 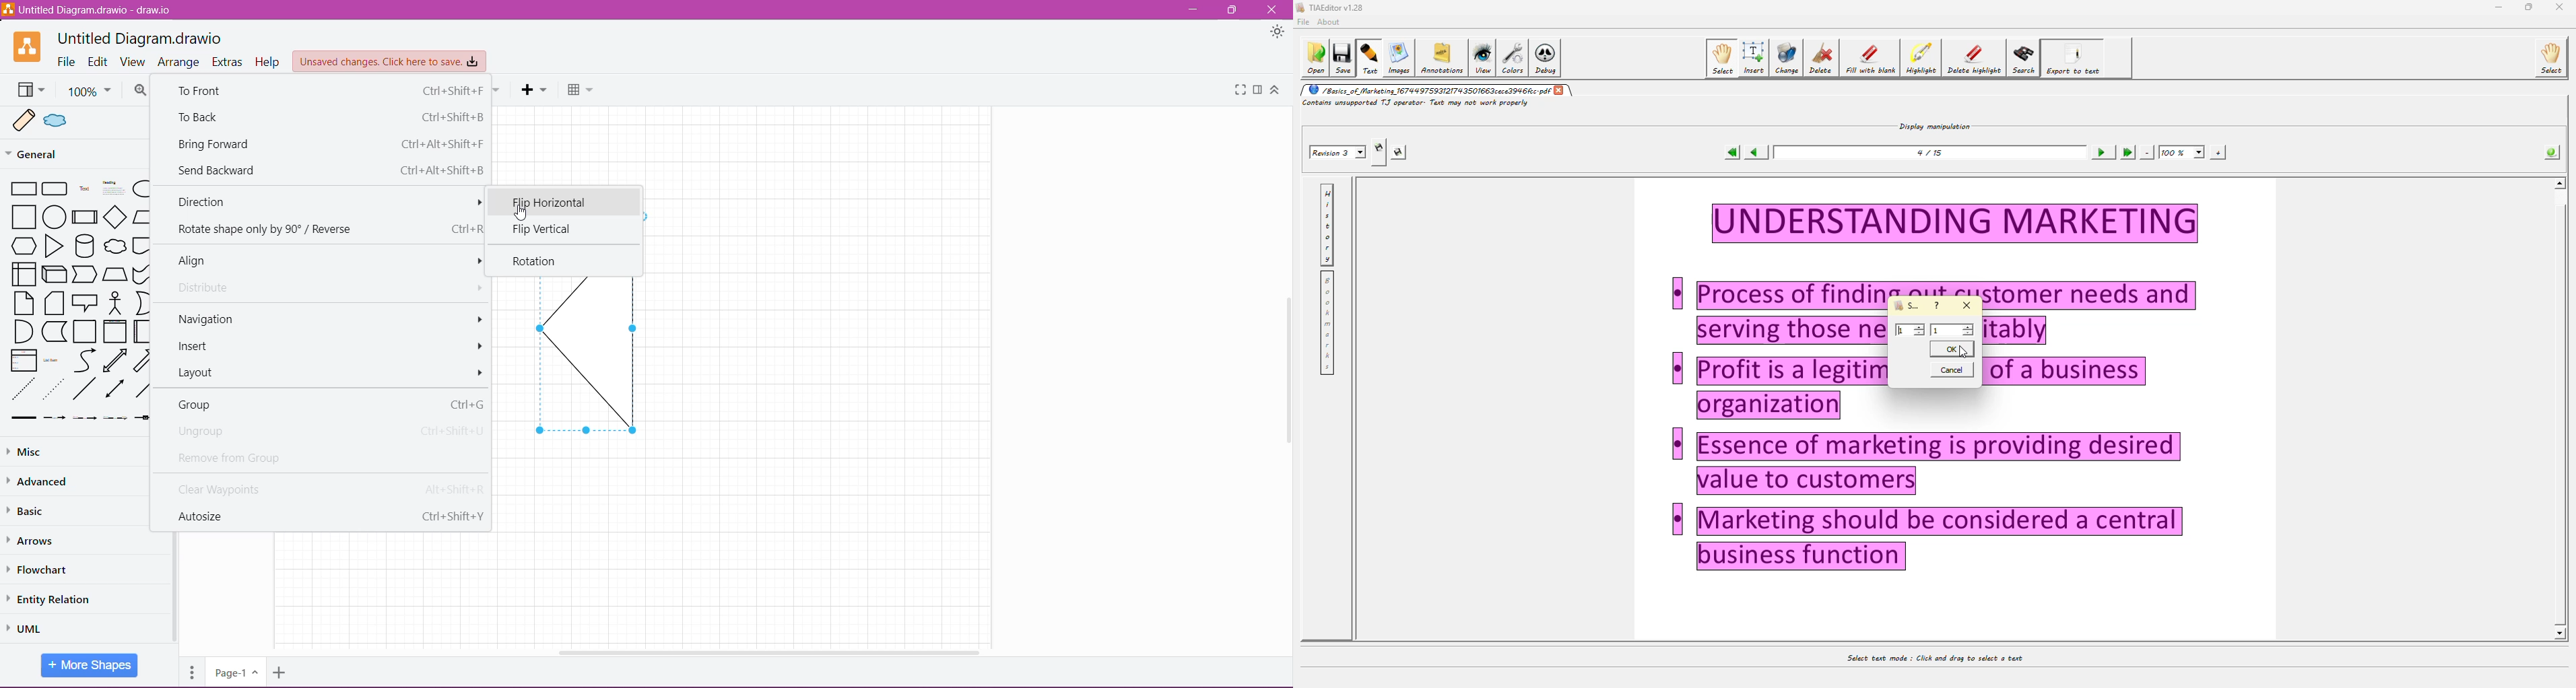 What do you see at coordinates (144, 37) in the screenshot?
I see `Untitled Diagram.draw.io` at bounding box center [144, 37].